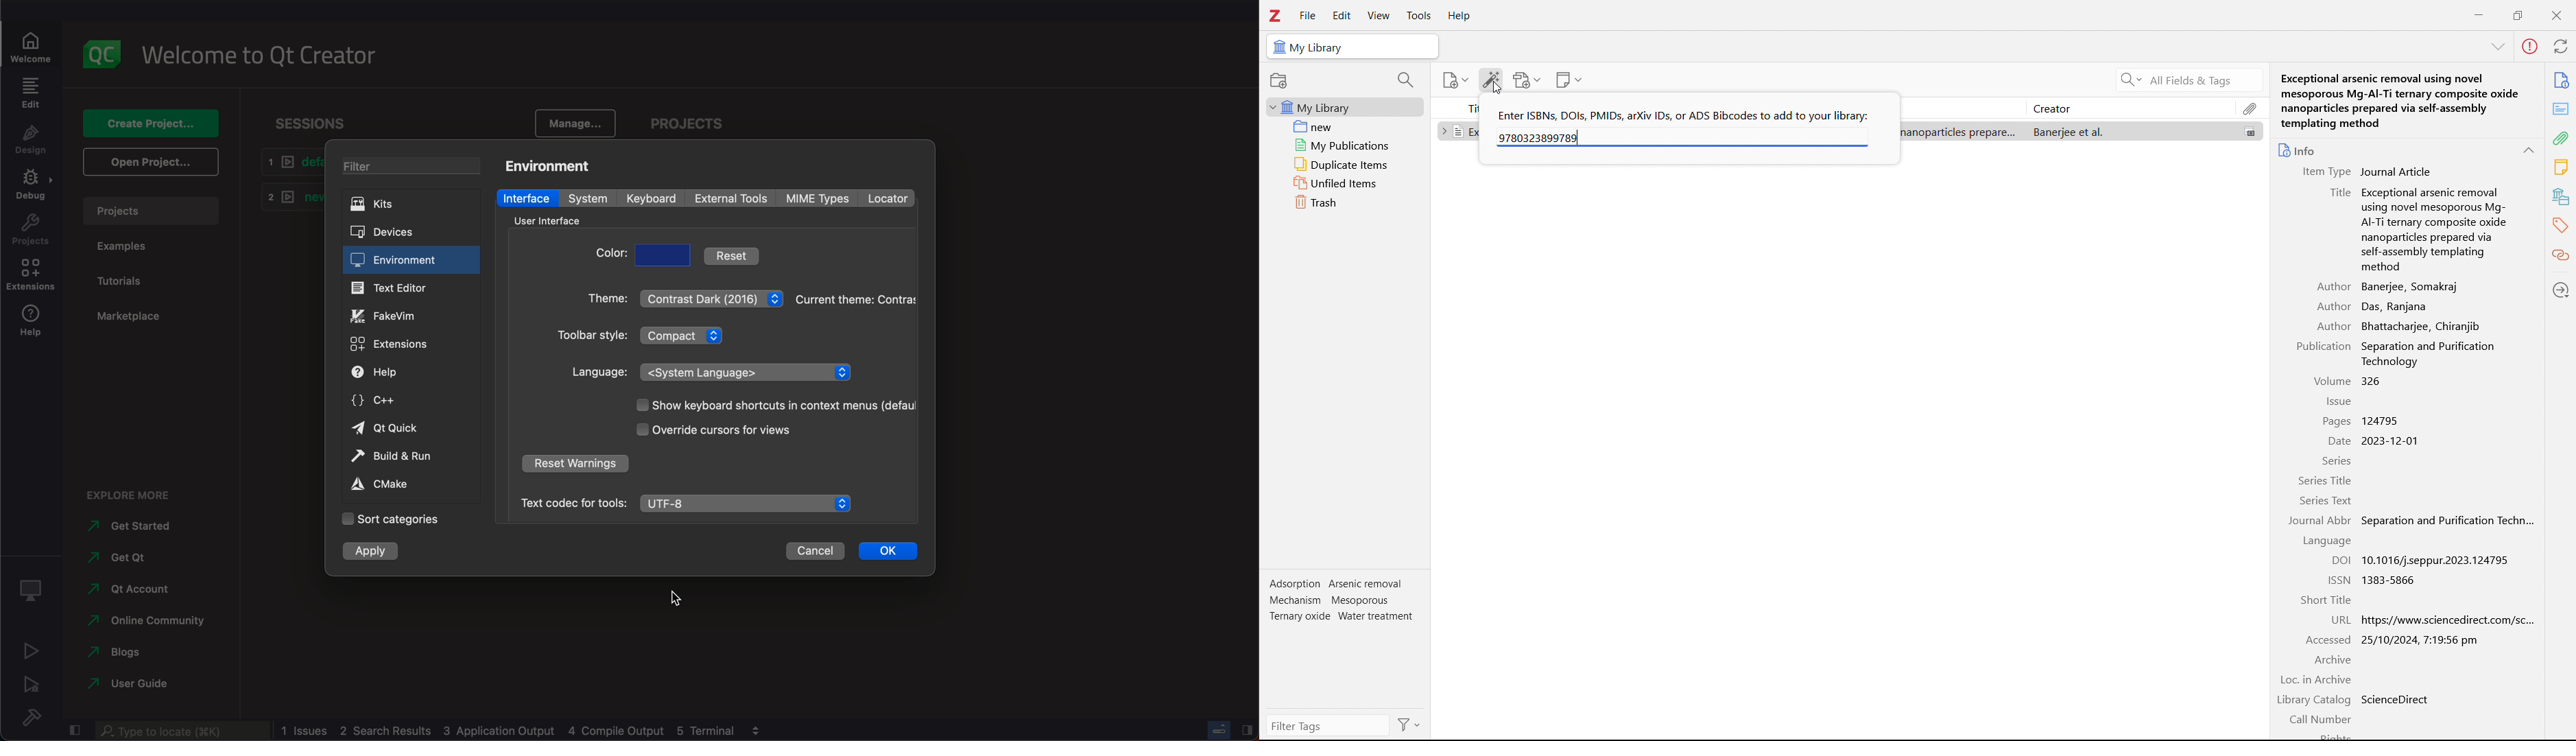 This screenshot has width=2576, height=756. I want to click on unfiled items, so click(1345, 183).